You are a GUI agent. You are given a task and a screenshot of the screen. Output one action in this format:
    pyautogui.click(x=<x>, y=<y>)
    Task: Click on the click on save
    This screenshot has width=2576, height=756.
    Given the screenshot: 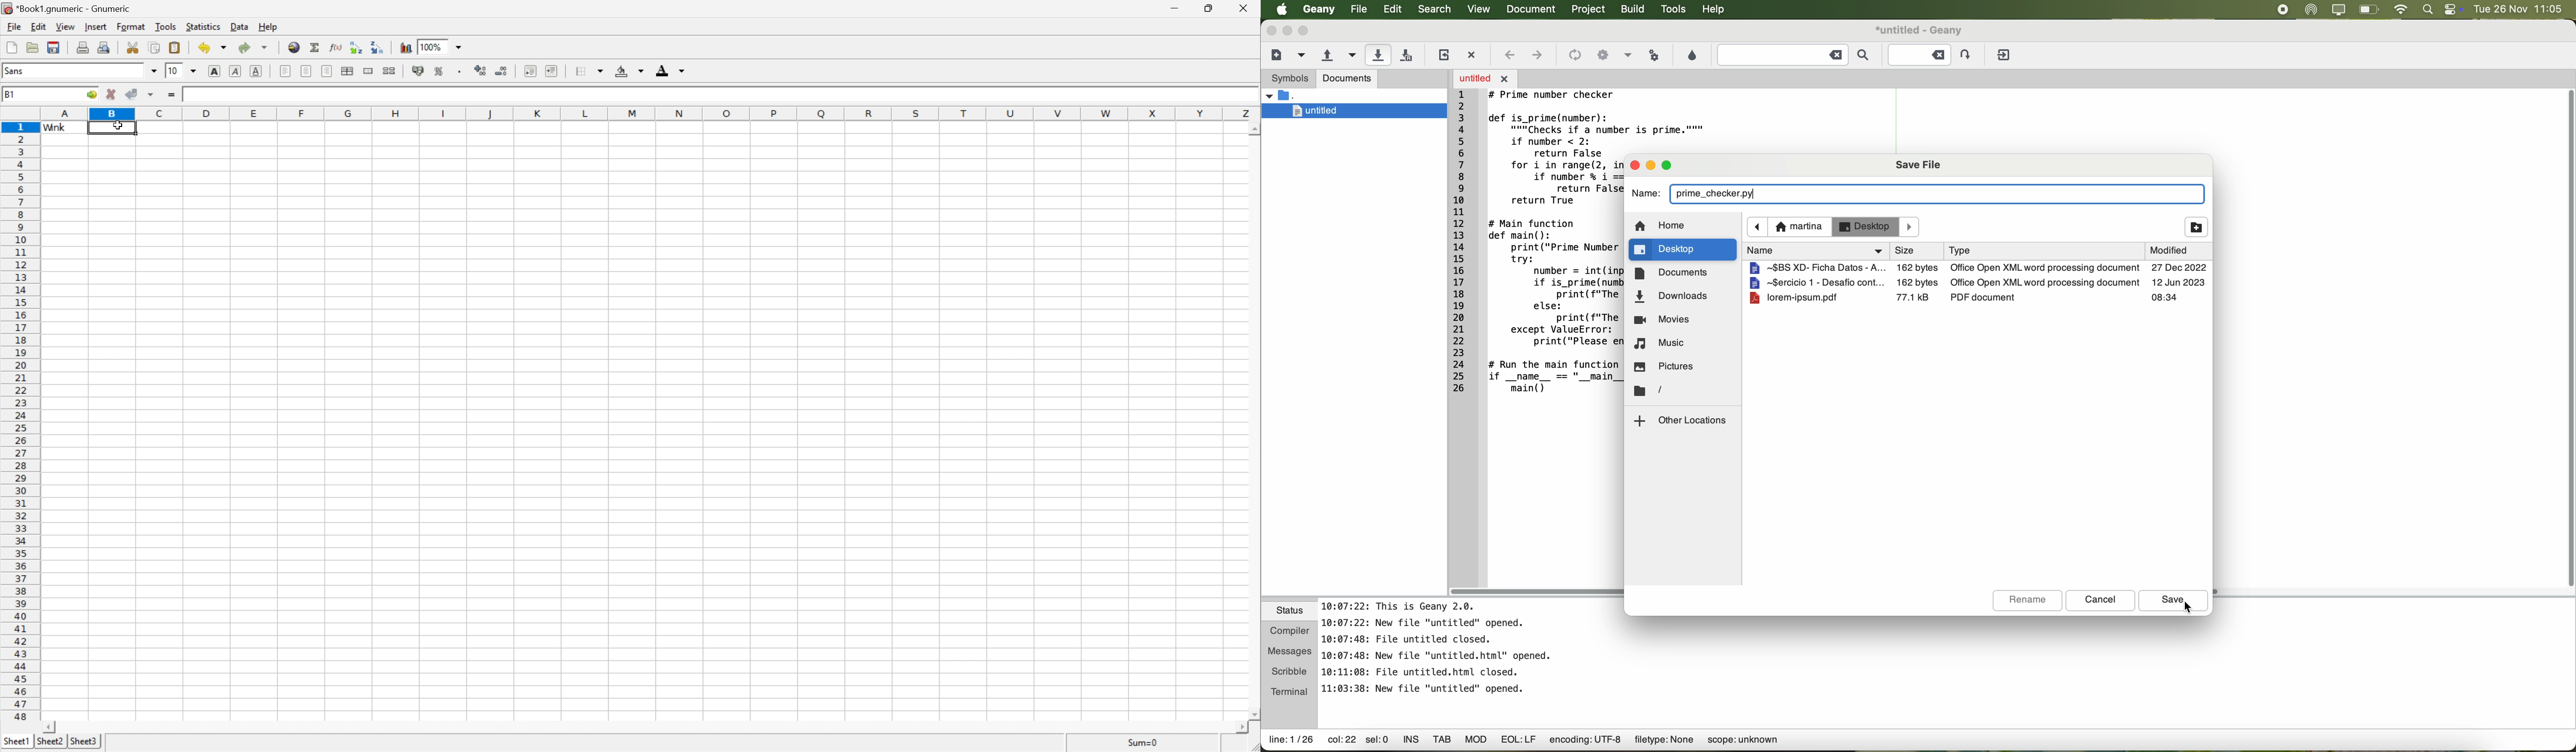 What is the action you would take?
    pyautogui.click(x=2174, y=601)
    